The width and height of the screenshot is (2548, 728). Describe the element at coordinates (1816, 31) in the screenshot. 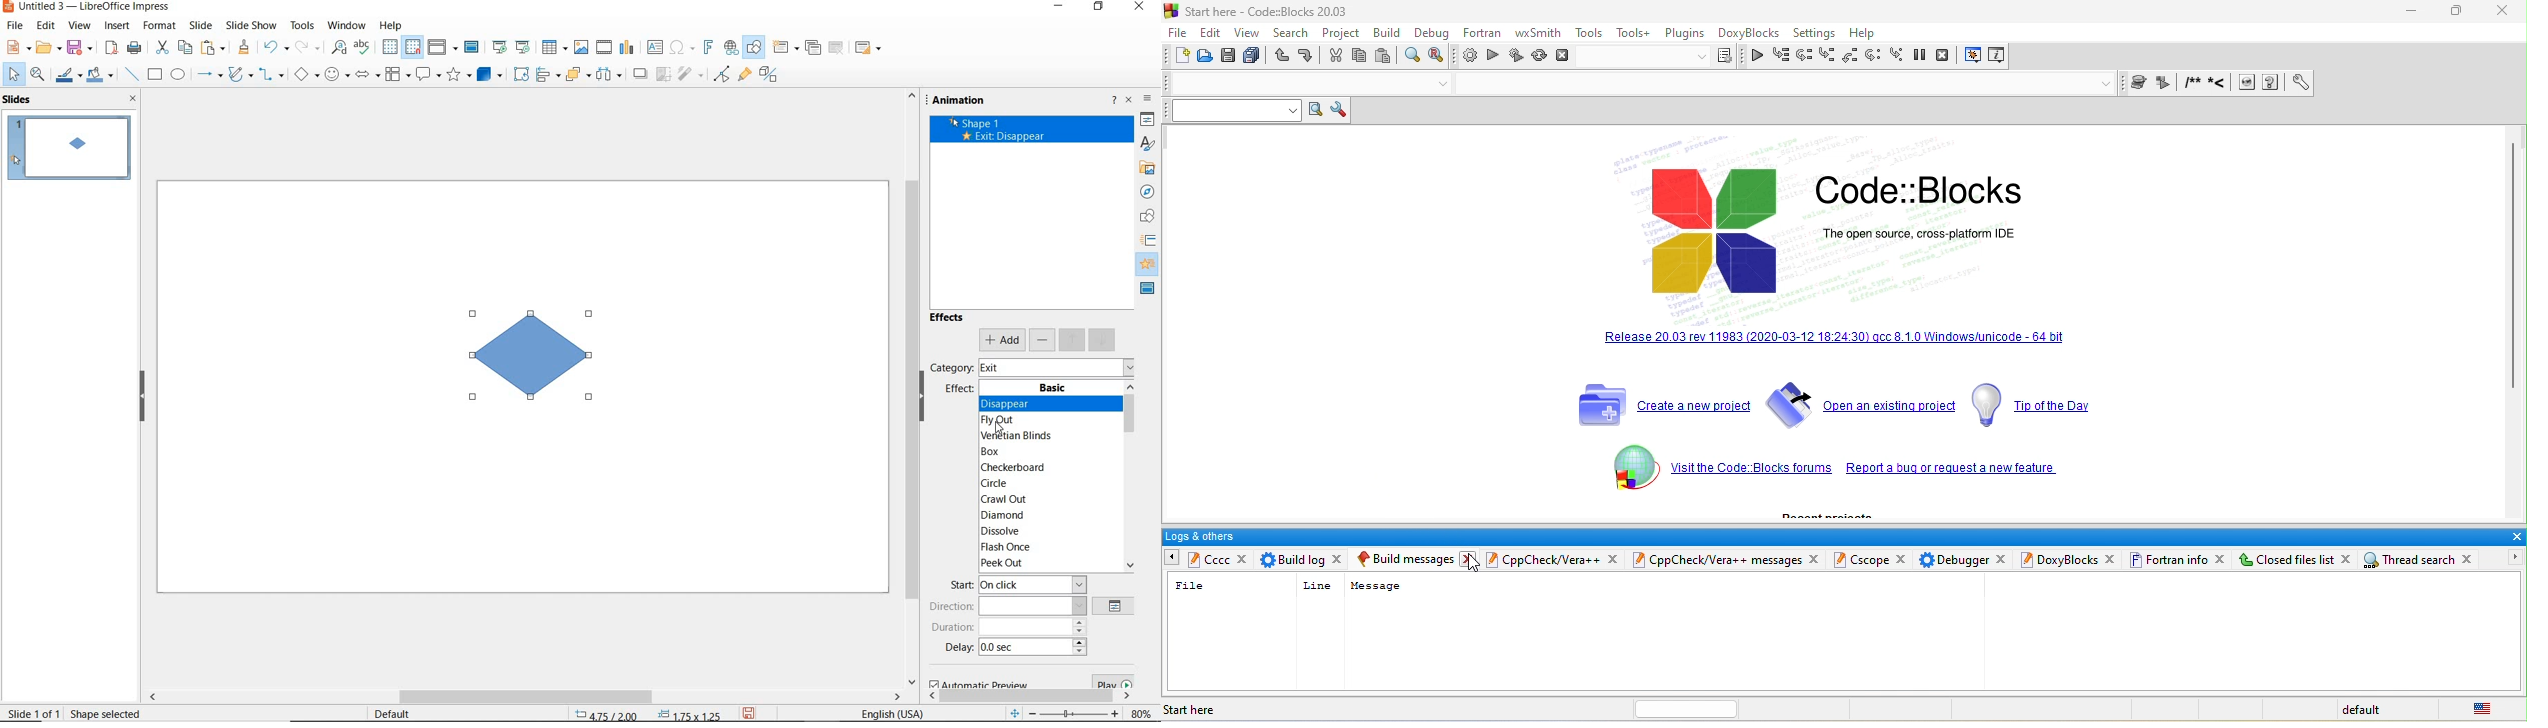

I see `settings` at that location.